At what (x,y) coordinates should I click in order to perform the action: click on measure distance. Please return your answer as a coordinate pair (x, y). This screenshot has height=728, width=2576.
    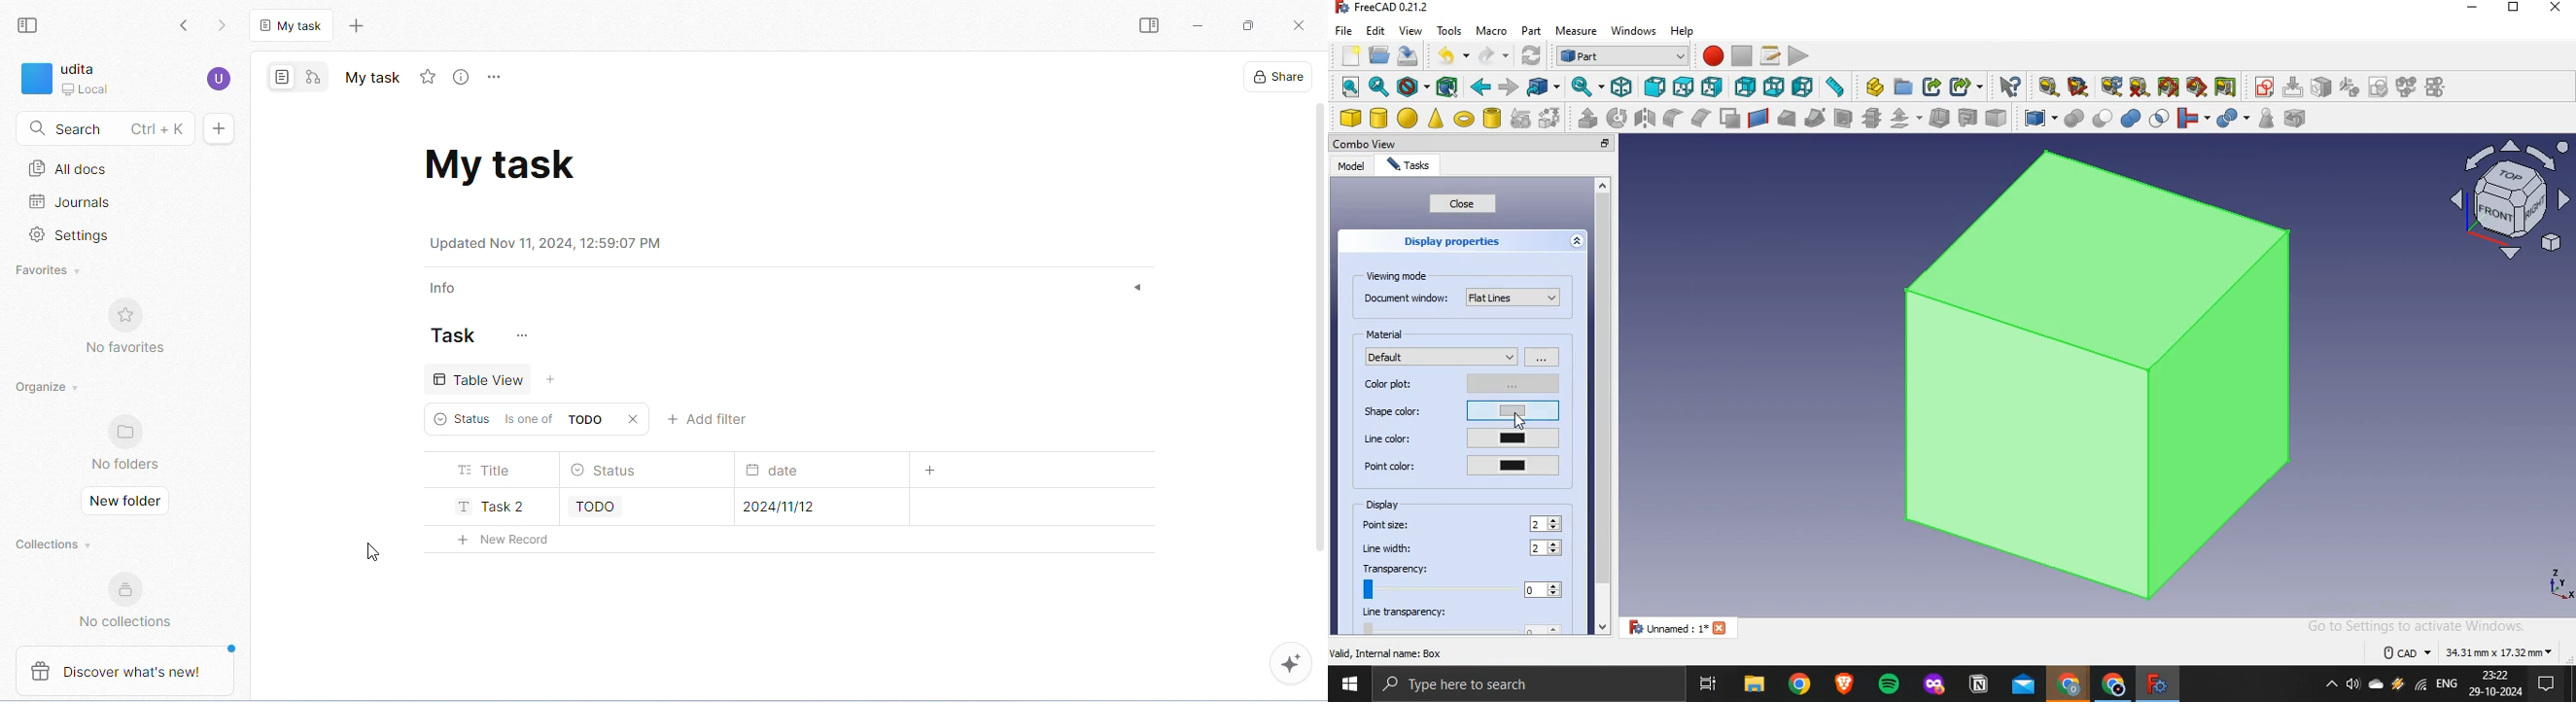
    Looking at the image, I should click on (1835, 86).